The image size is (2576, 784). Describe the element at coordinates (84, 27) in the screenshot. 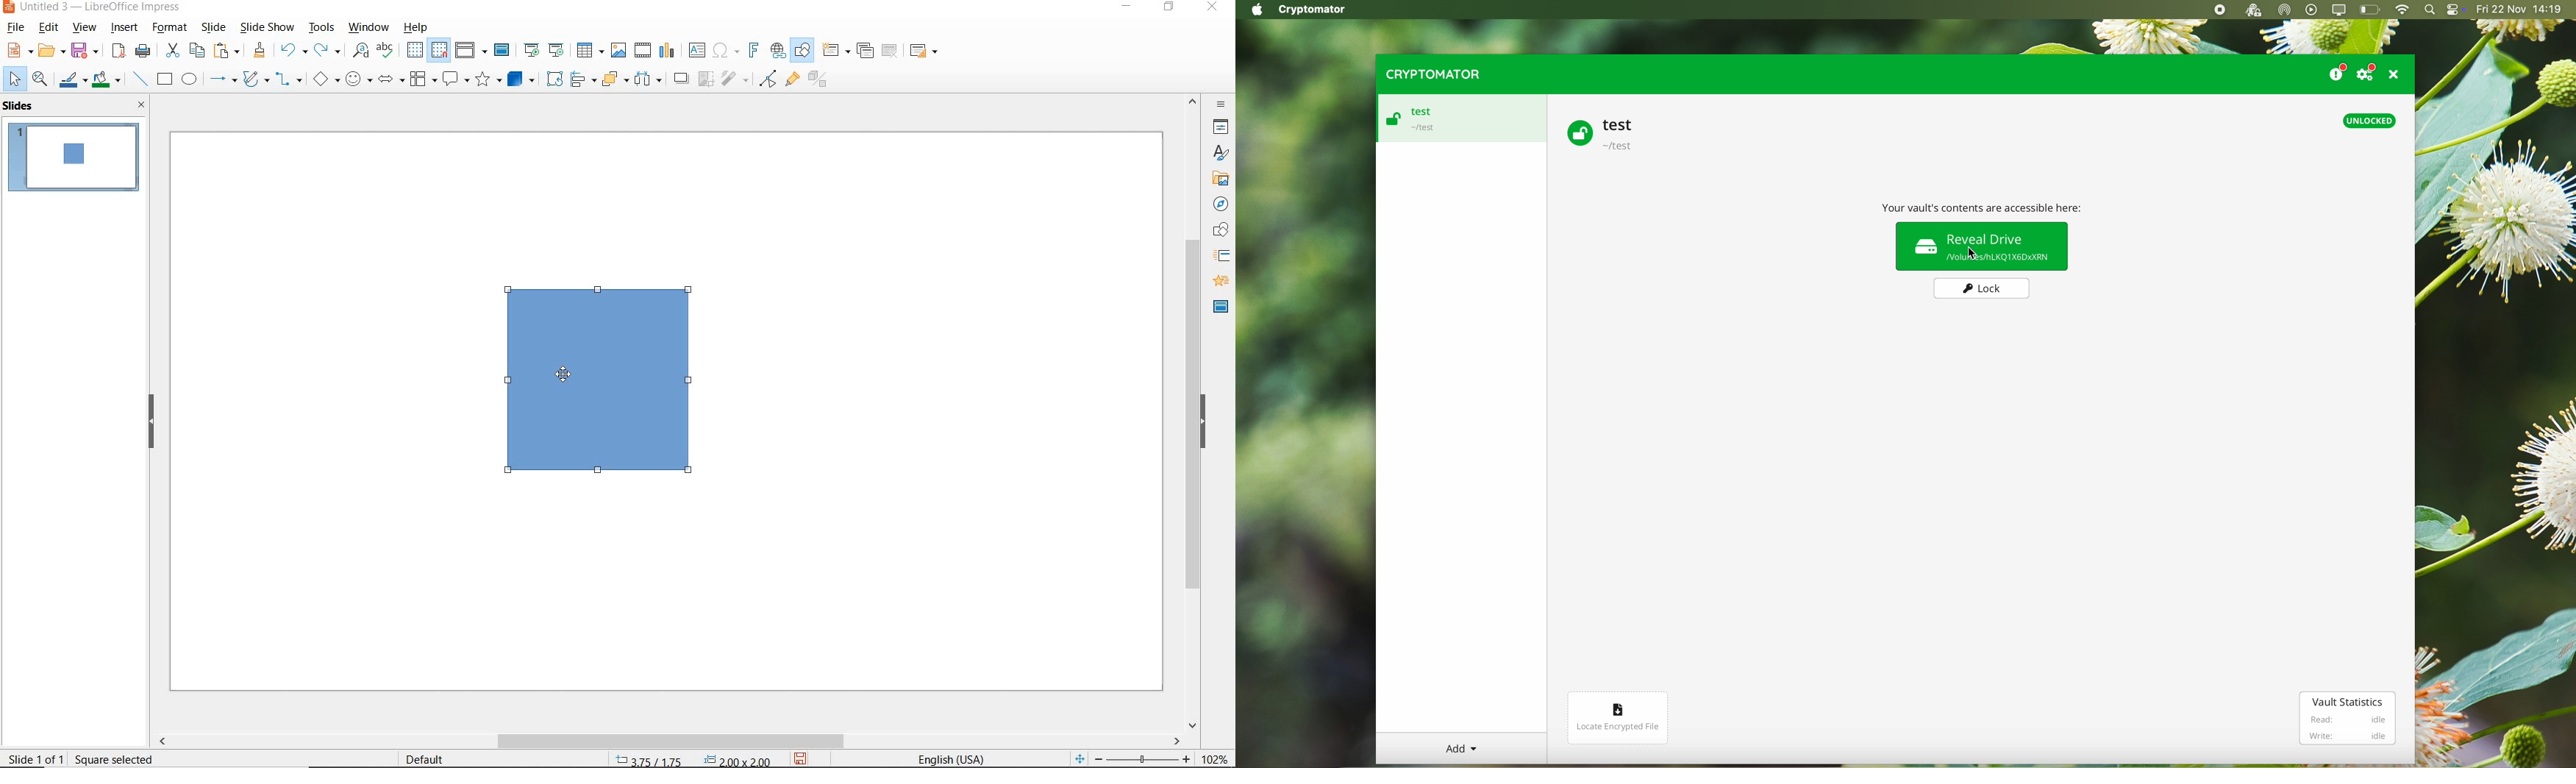

I see `view` at that location.